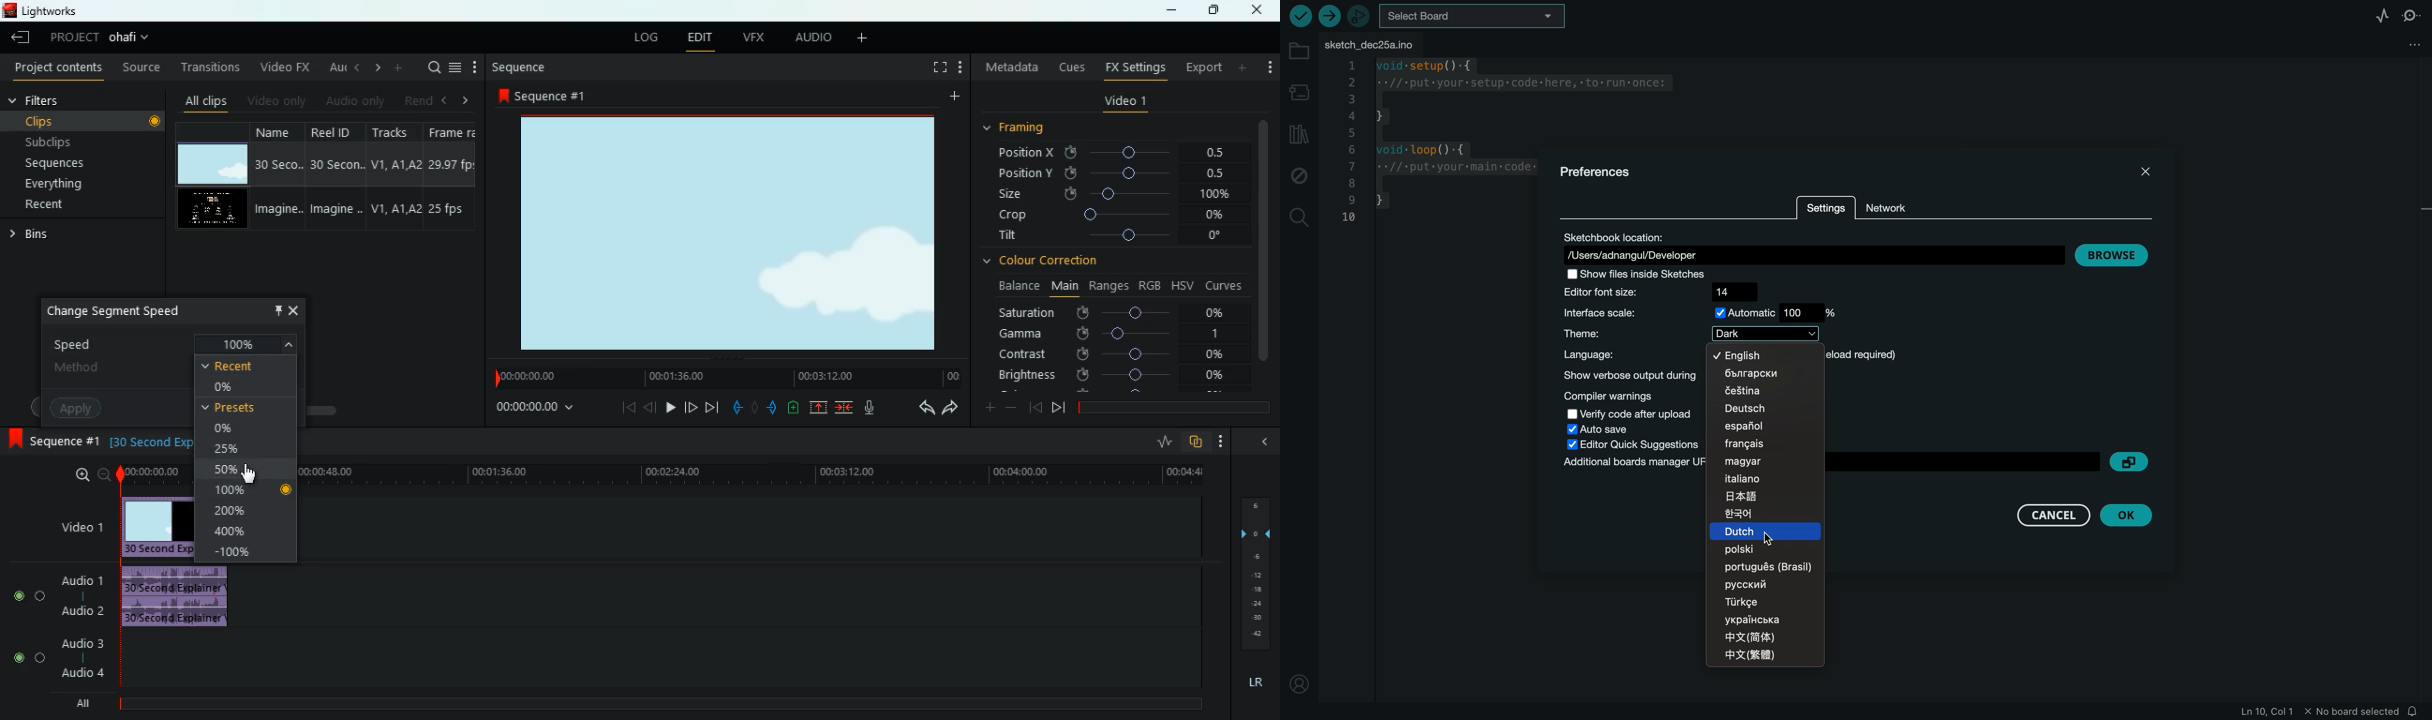  What do you see at coordinates (442, 98) in the screenshot?
I see `left` at bounding box center [442, 98].